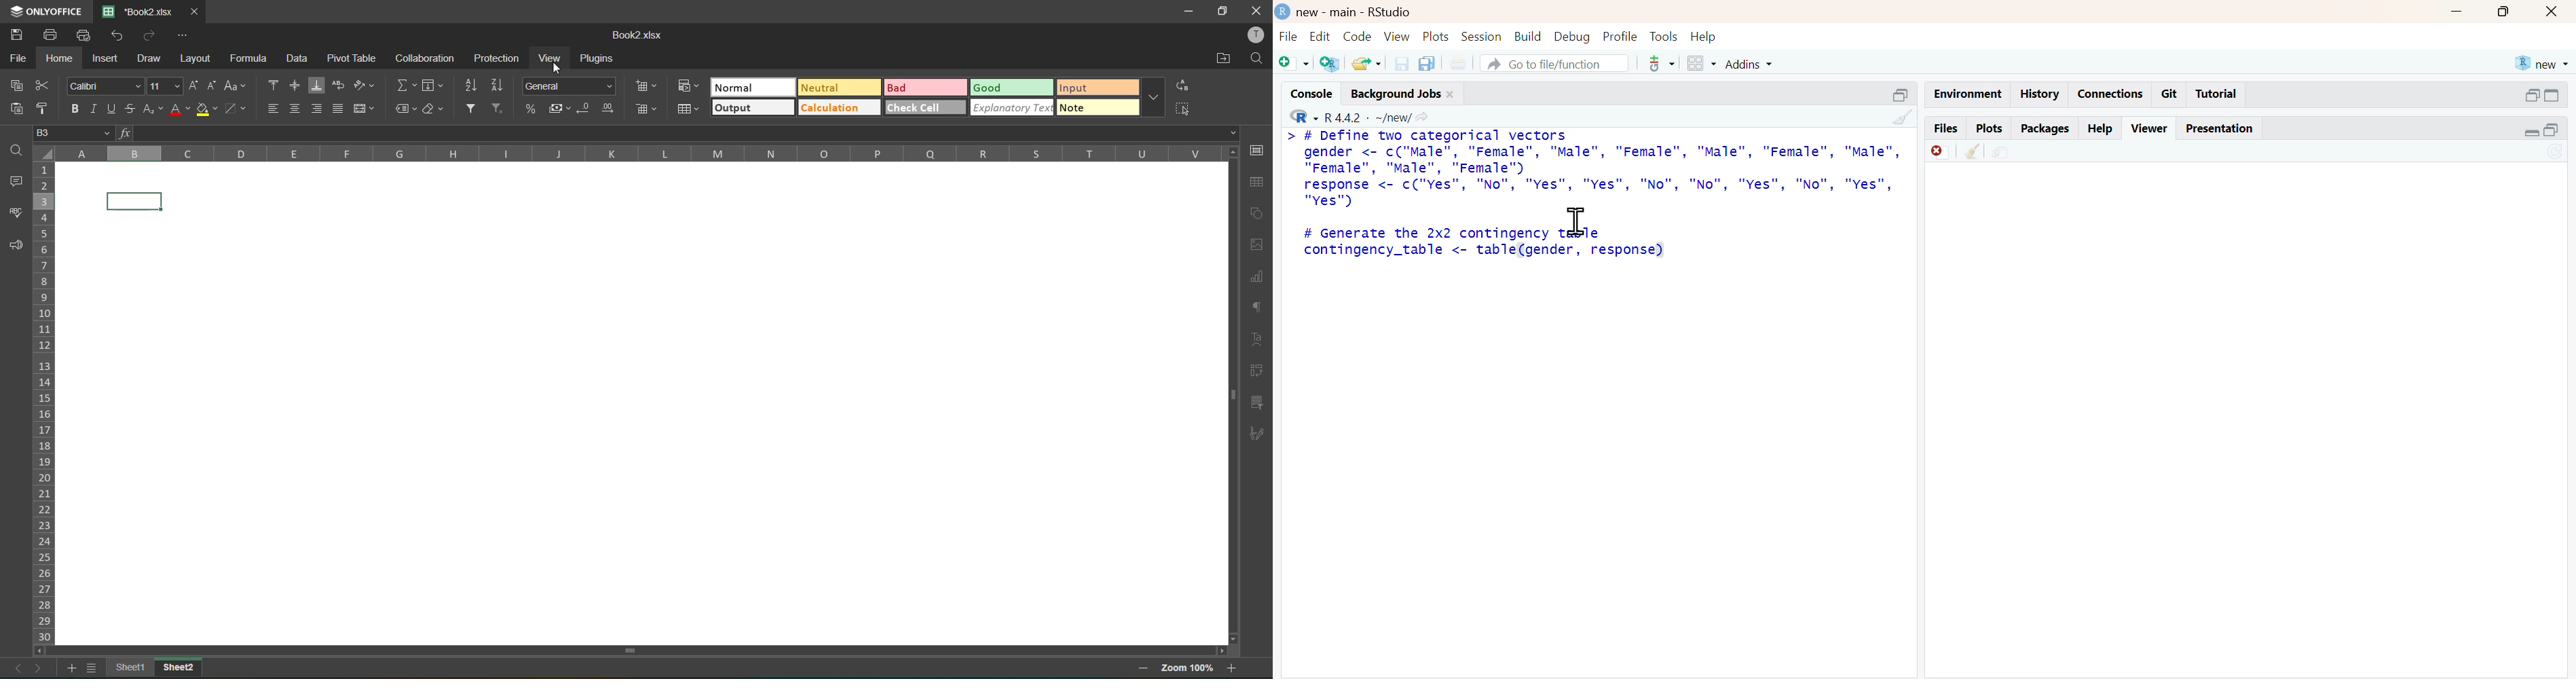 This screenshot has width=2576, height=700. I want to click on more options, so click(1153, 97).